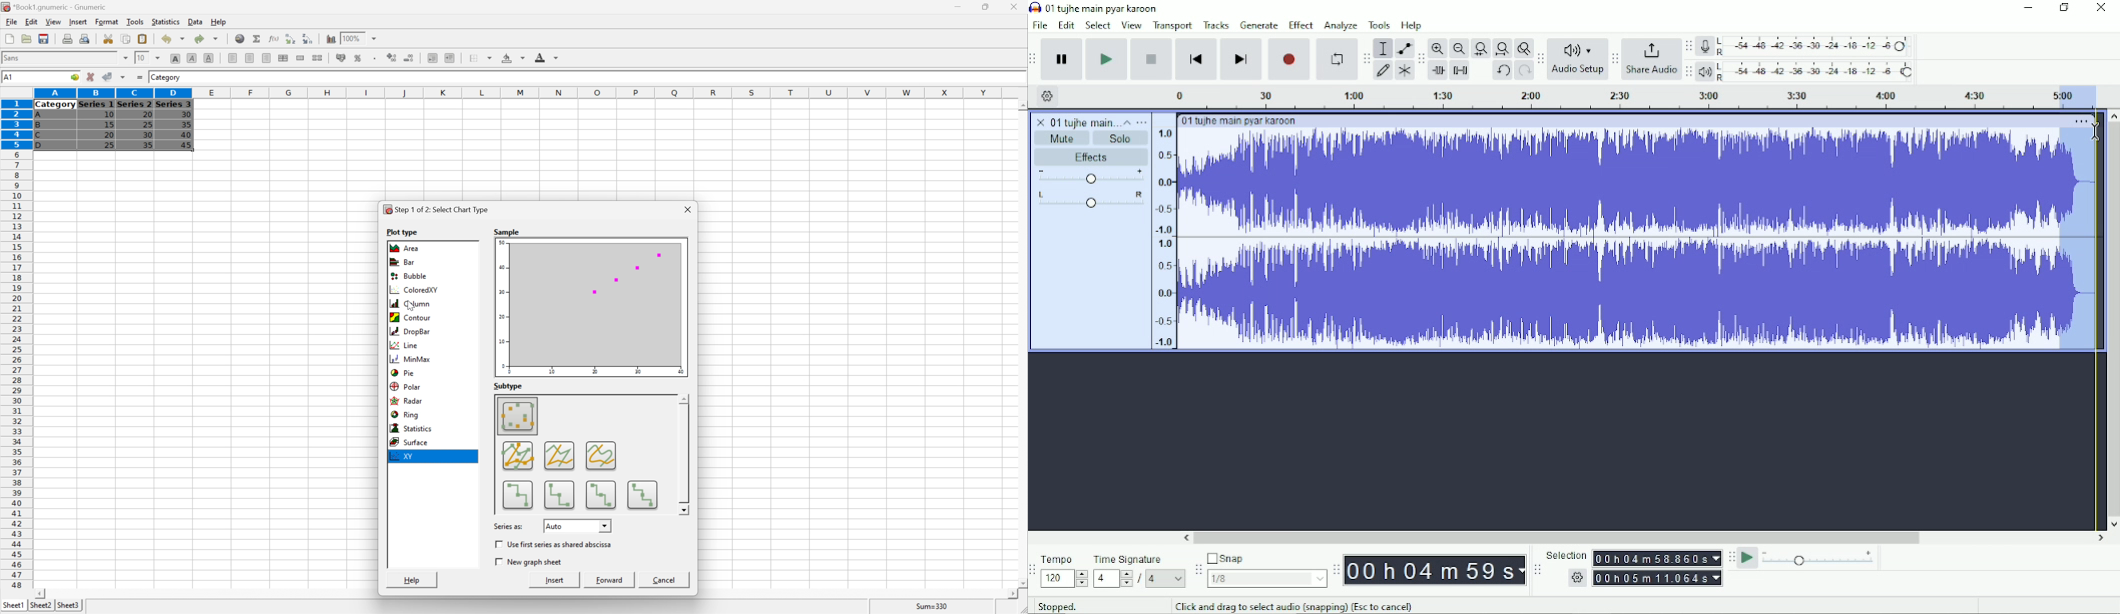  What do you see at coordinates (240, 38) in the screenshot?
I see `Insert a hyperlink` at bounding box center [240, 38].